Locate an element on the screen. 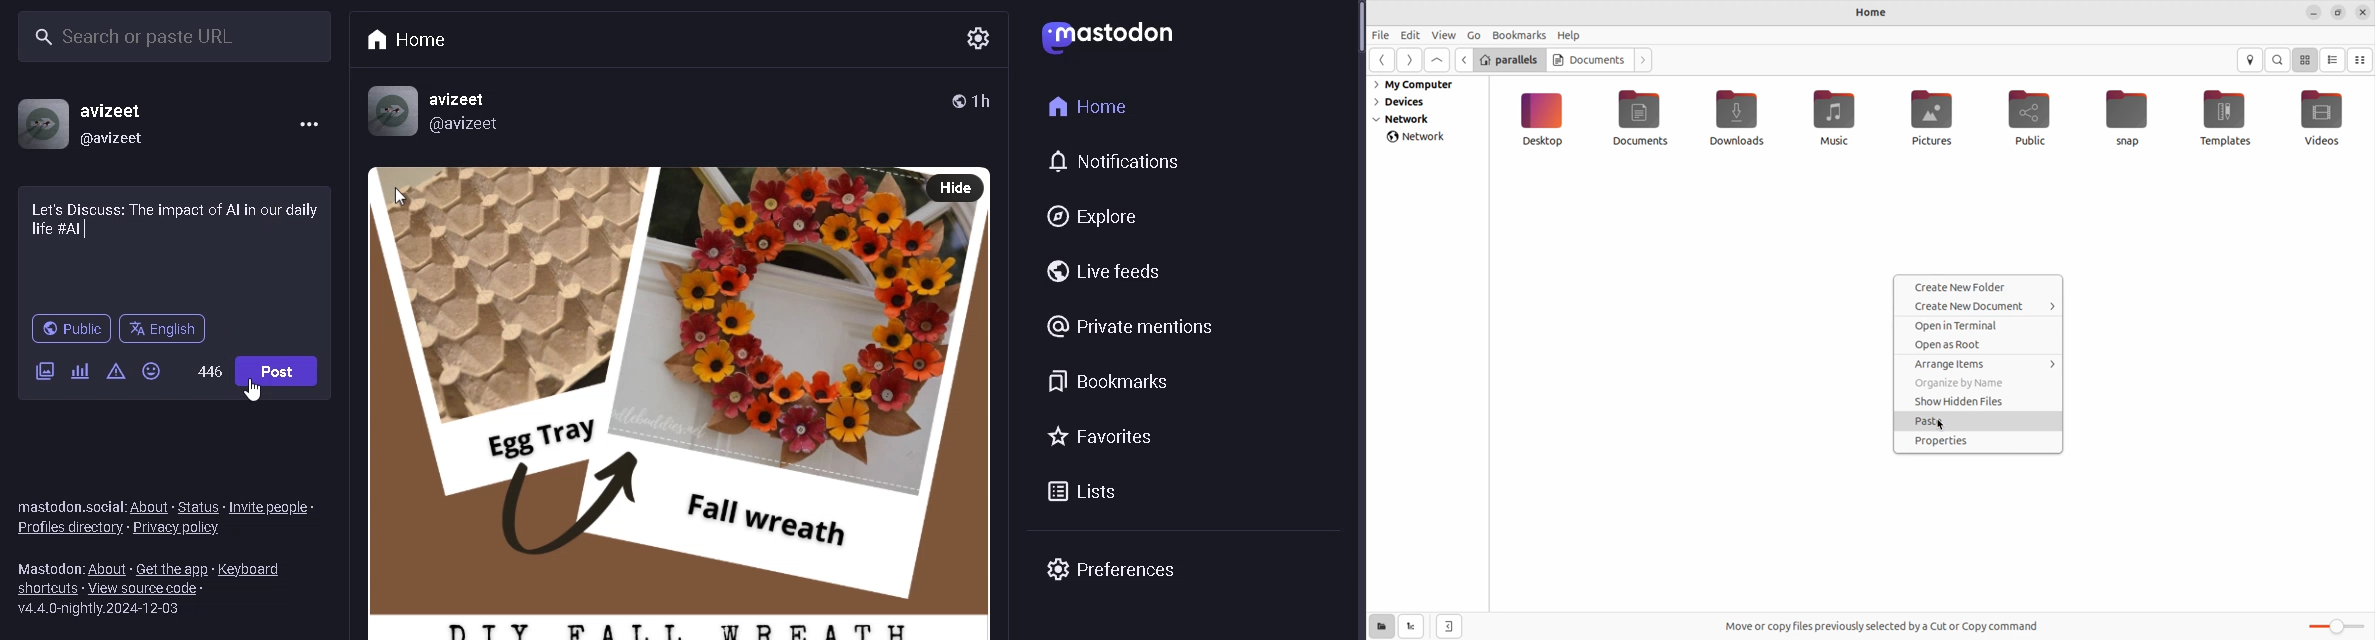 This screenshot has height=644, width=2380. LANGUAGE is located at coordinates (166, 328).